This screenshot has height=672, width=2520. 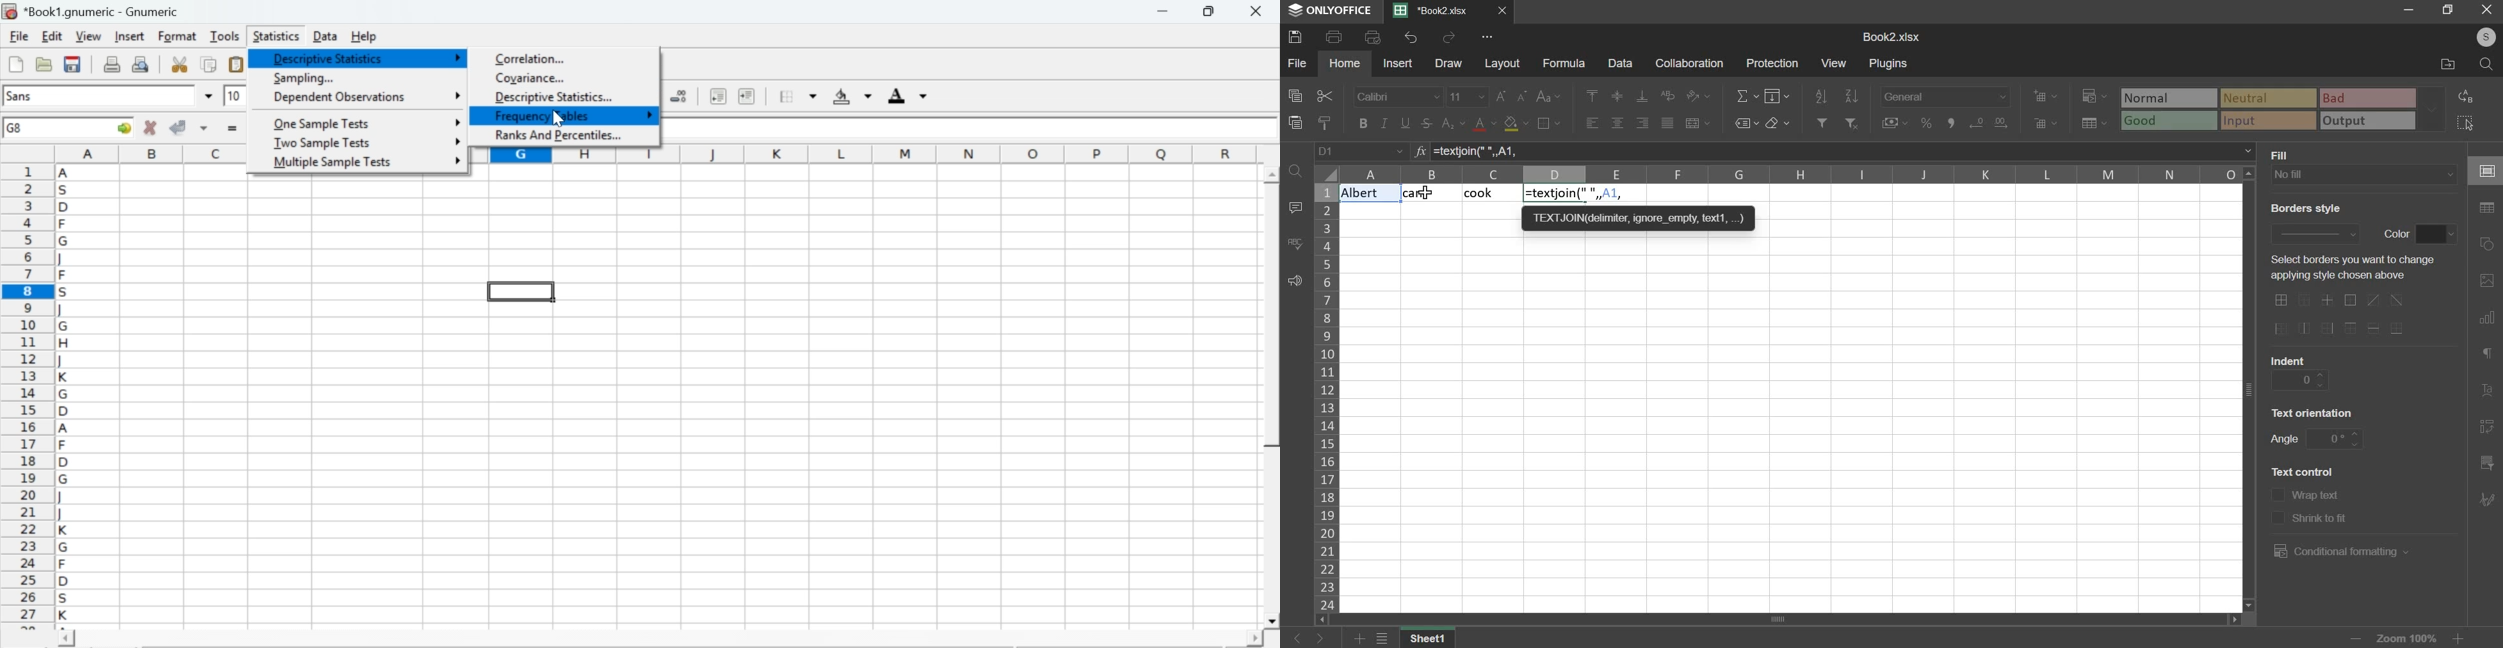 I want to click on text, so click(x=2288, y=359).